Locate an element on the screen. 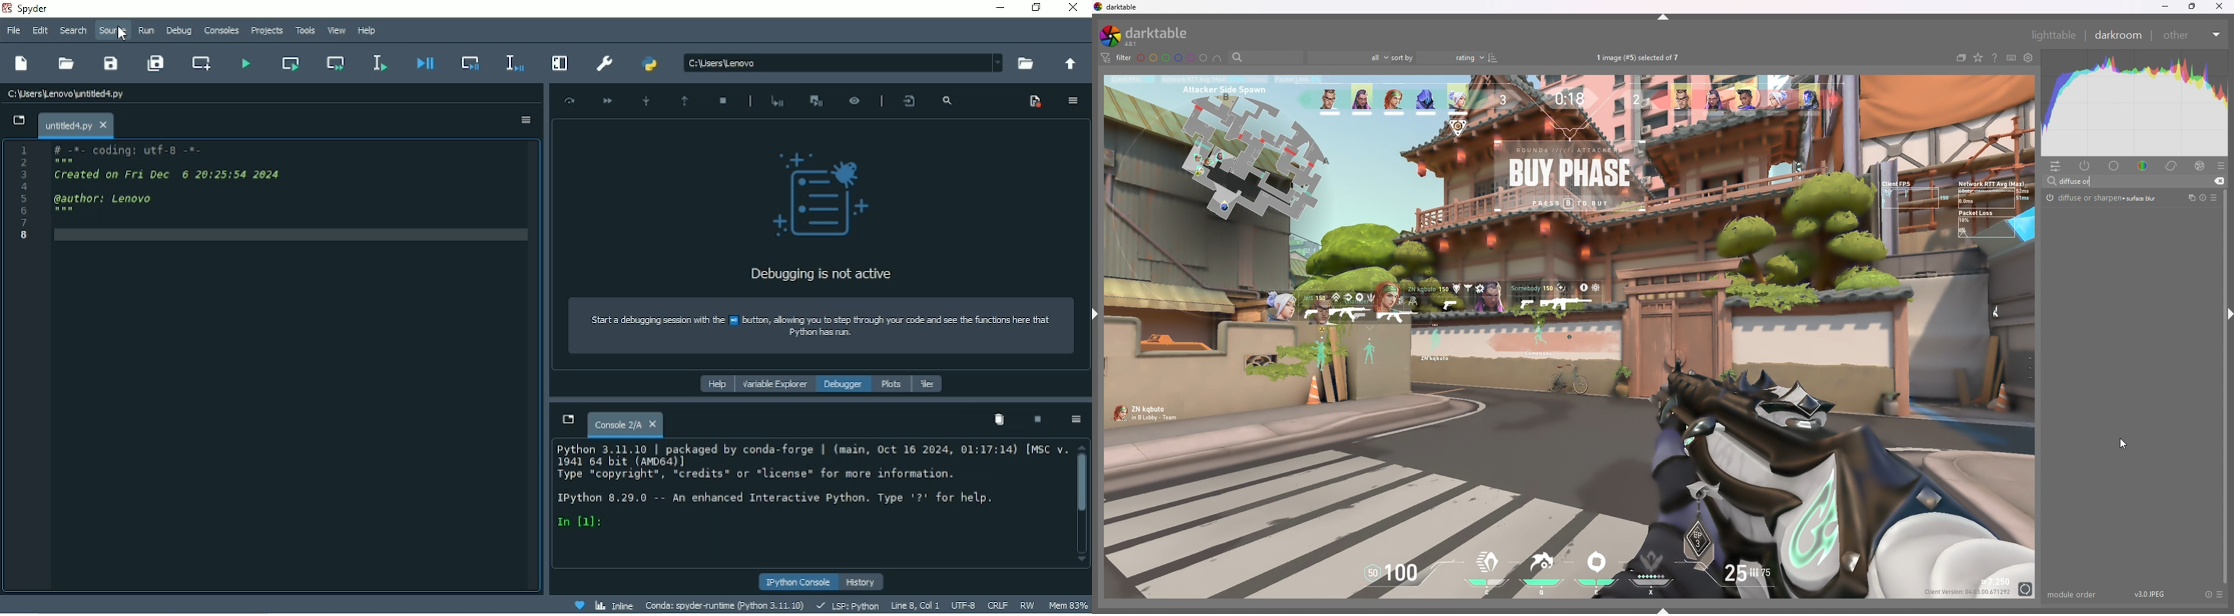  PYTHONPATH manager is located at coordinates (651, 65).